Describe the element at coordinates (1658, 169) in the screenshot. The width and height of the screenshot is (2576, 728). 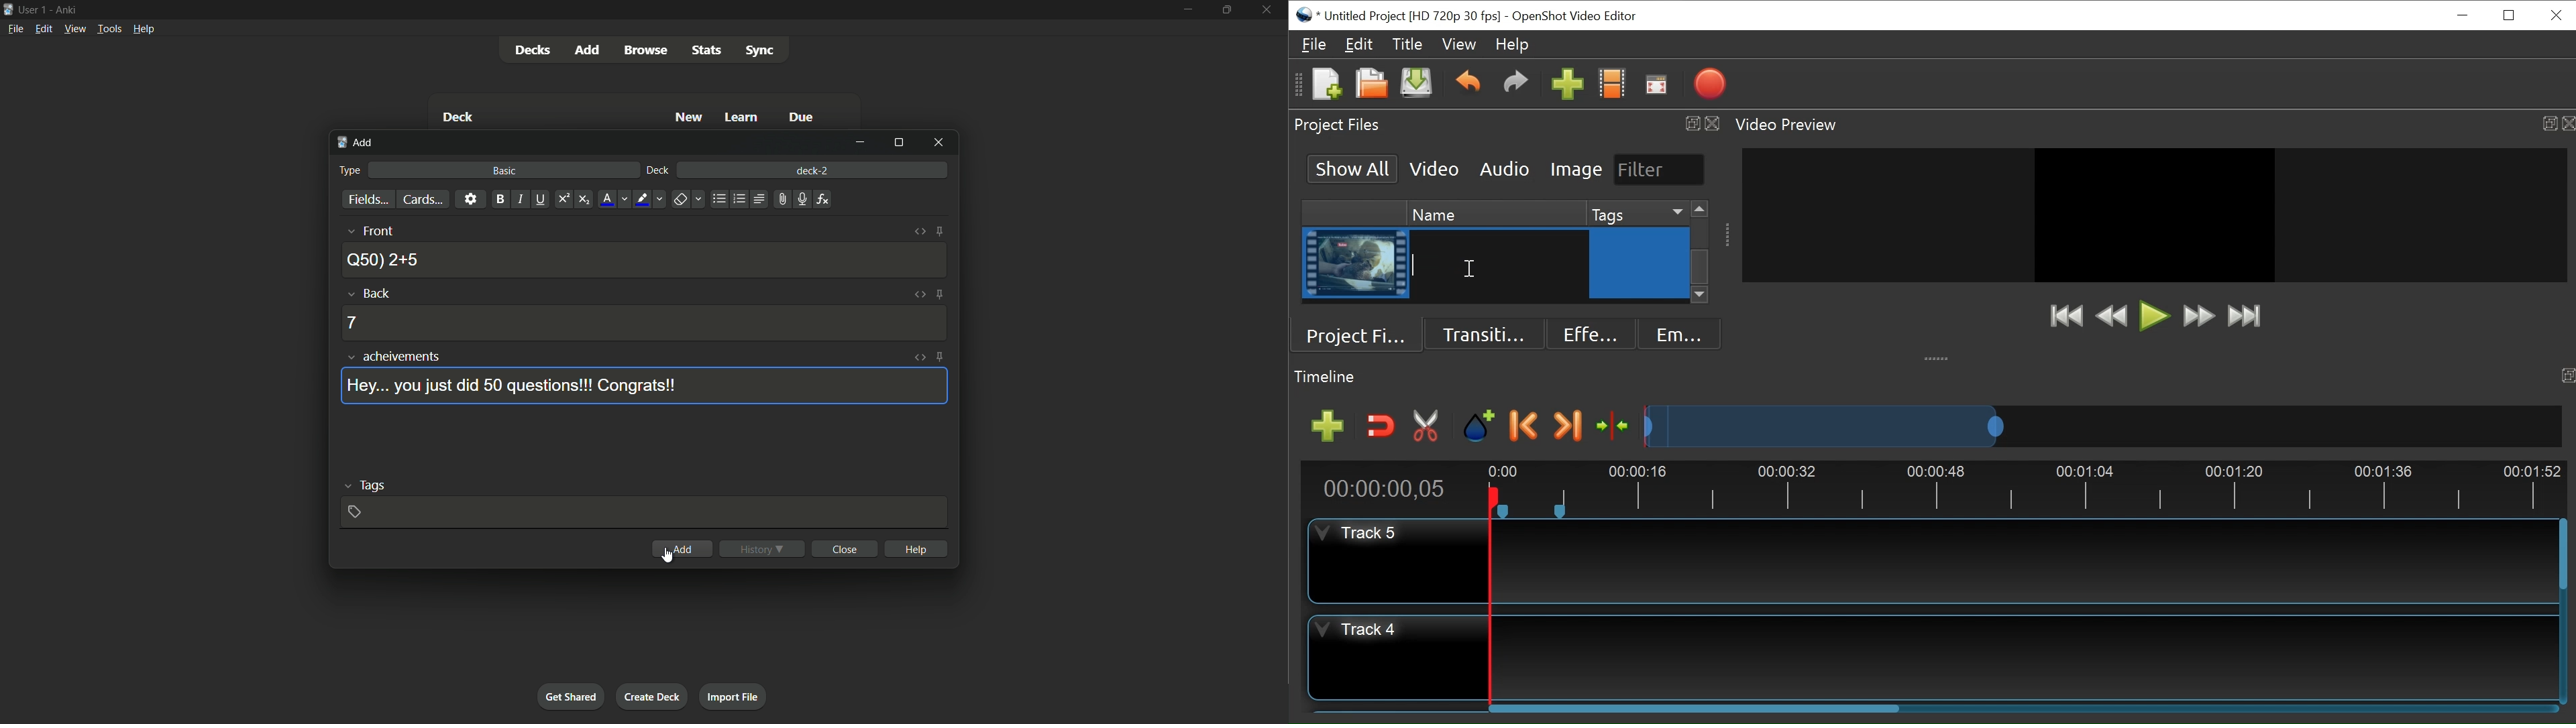
I see `Filter` at that location.